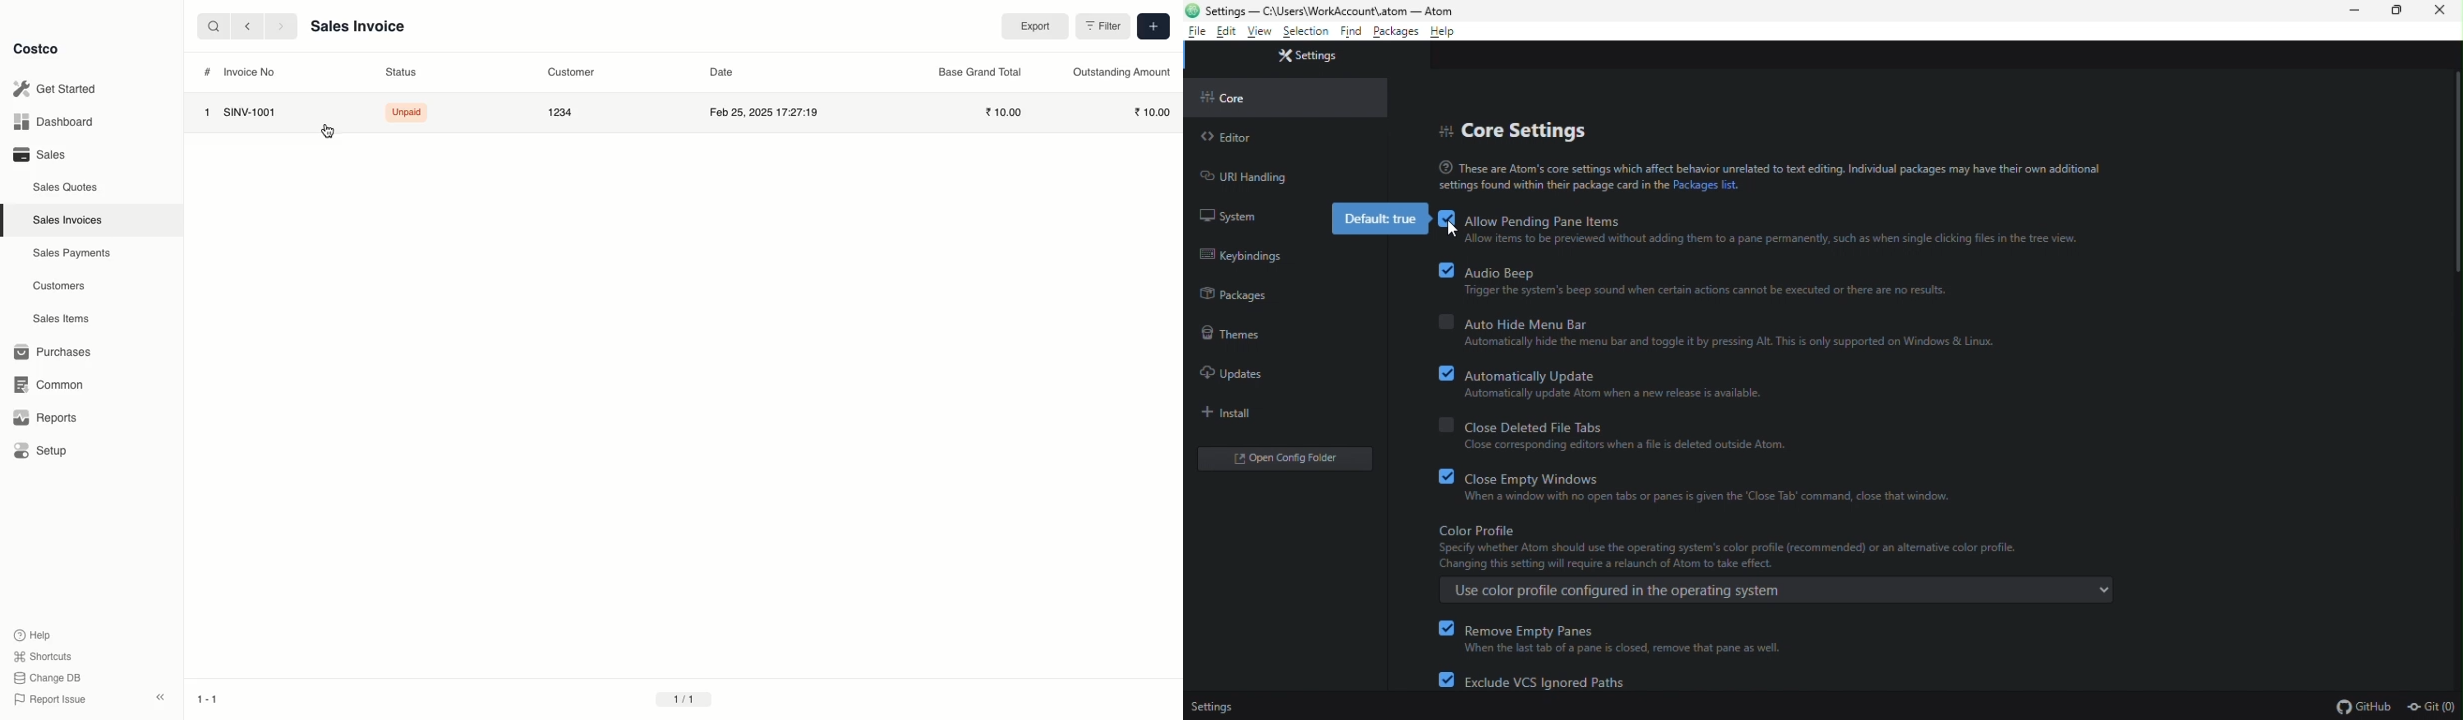  What do you see at coordinates (66, 221) in the screenshot?
I see `Sales Invoices.` at bounding box center [66, 221].